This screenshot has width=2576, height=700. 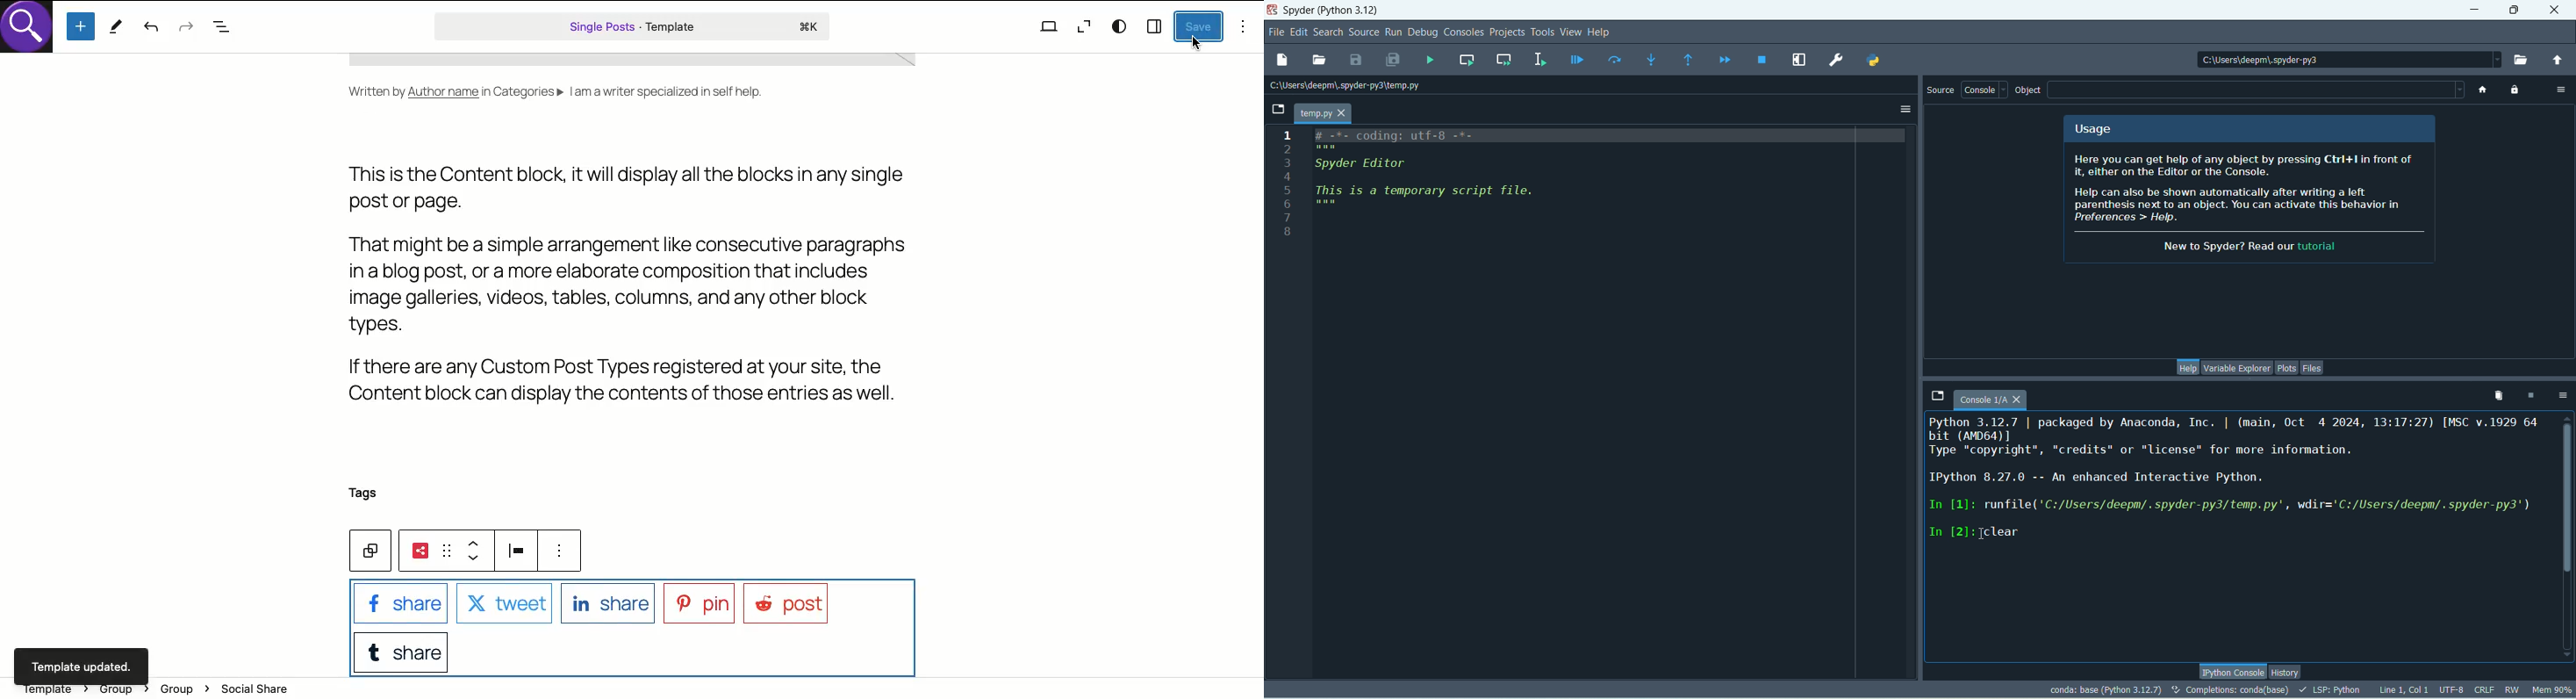 I want to click on cursor, so click(x=1979, y=533).